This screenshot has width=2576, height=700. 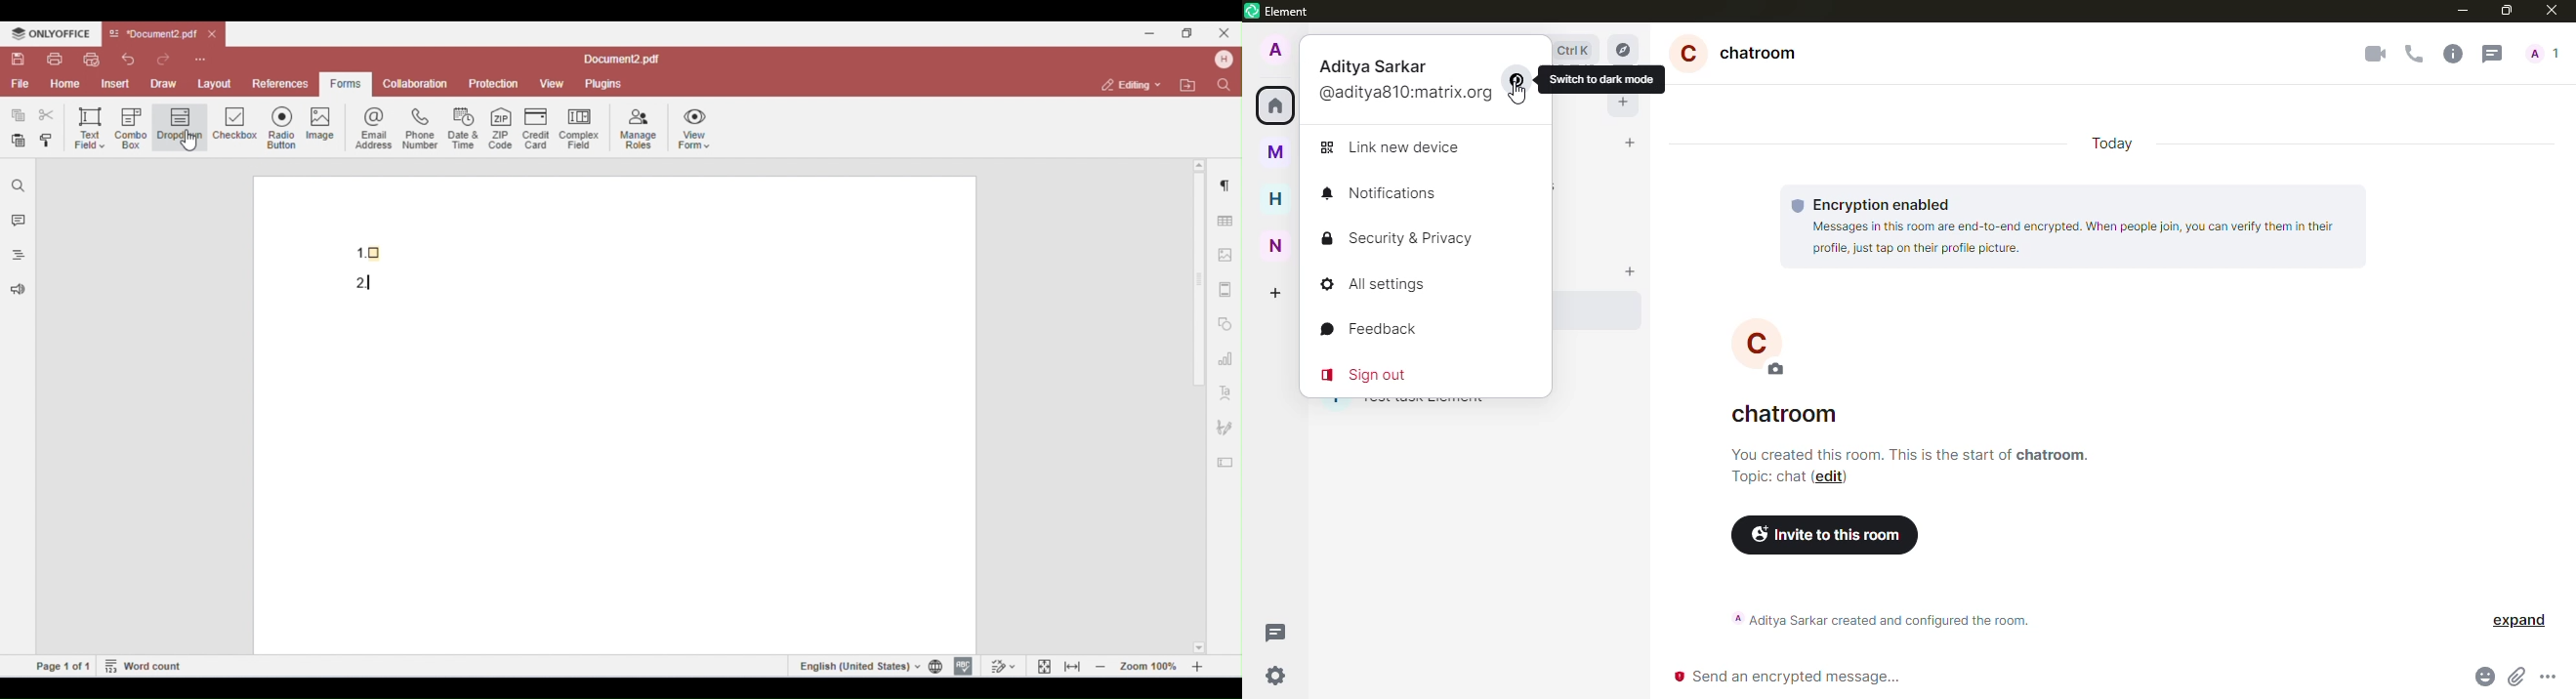 What do you see at coordinates (2077, 237) in the screenshot?
I see `Messages in this room are end-to-end encrypted. When people join, you can verify them in their profile, just tap on their profile picture.` at bounding box center [2077, 237].